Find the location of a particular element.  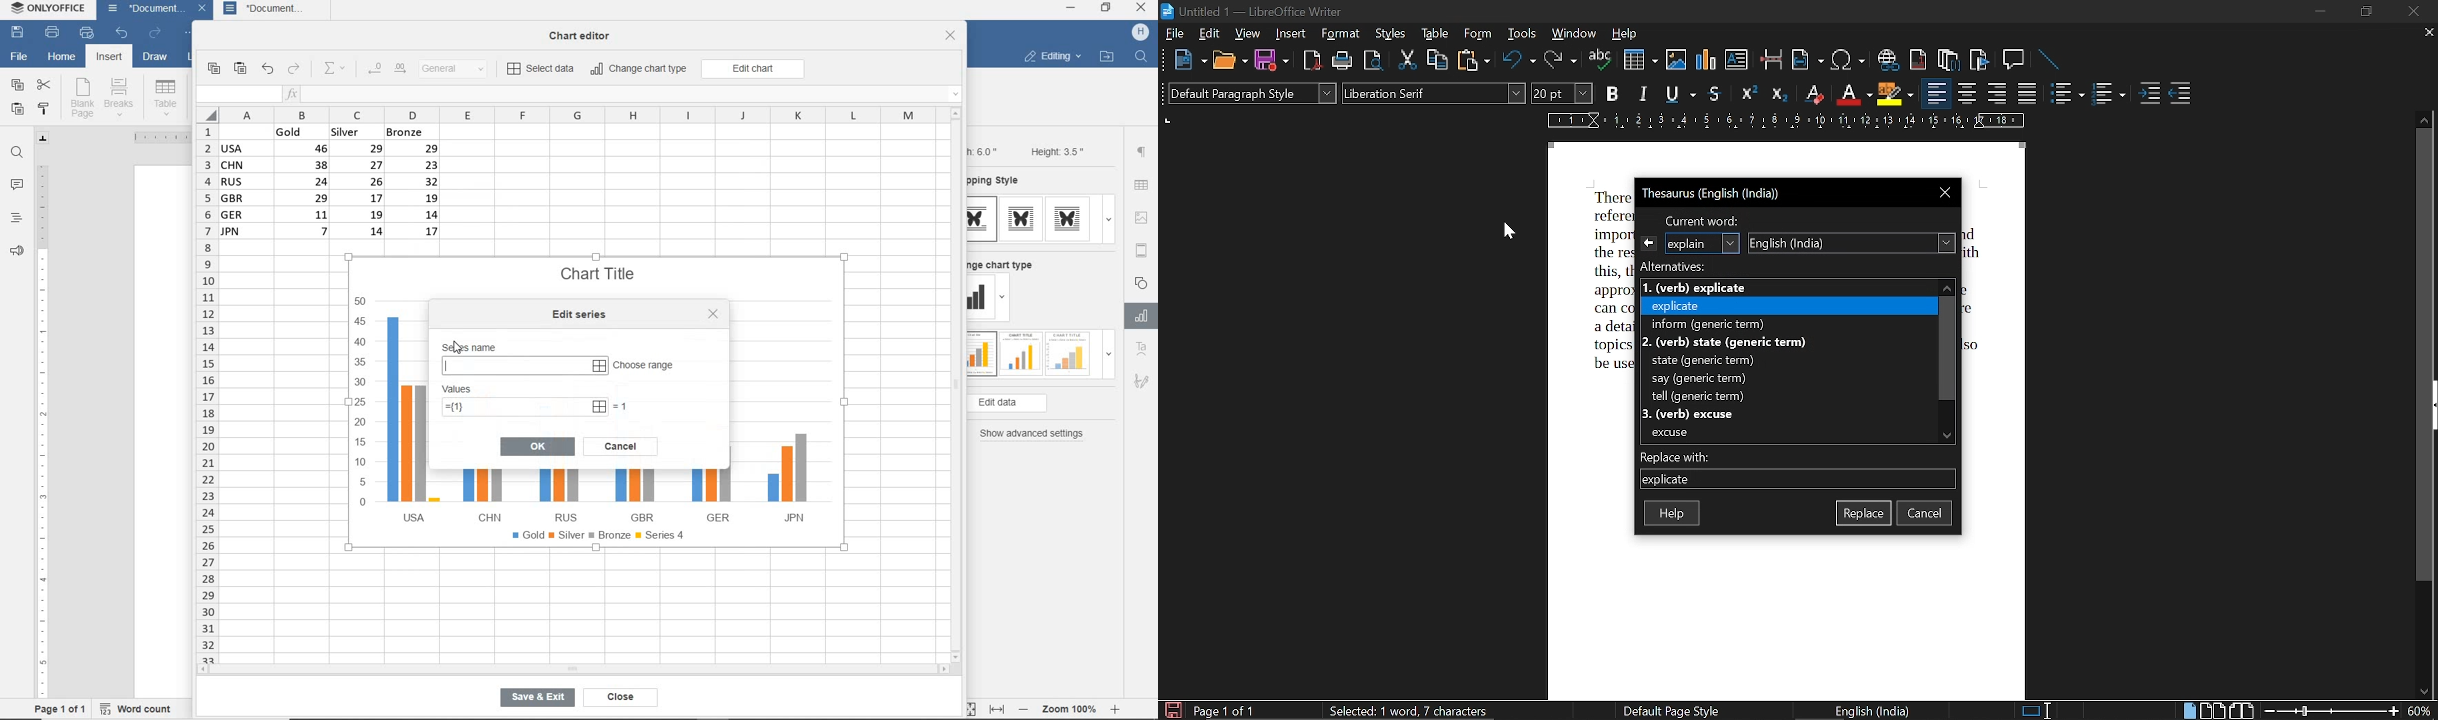

document is located at coordinates (275, 10).